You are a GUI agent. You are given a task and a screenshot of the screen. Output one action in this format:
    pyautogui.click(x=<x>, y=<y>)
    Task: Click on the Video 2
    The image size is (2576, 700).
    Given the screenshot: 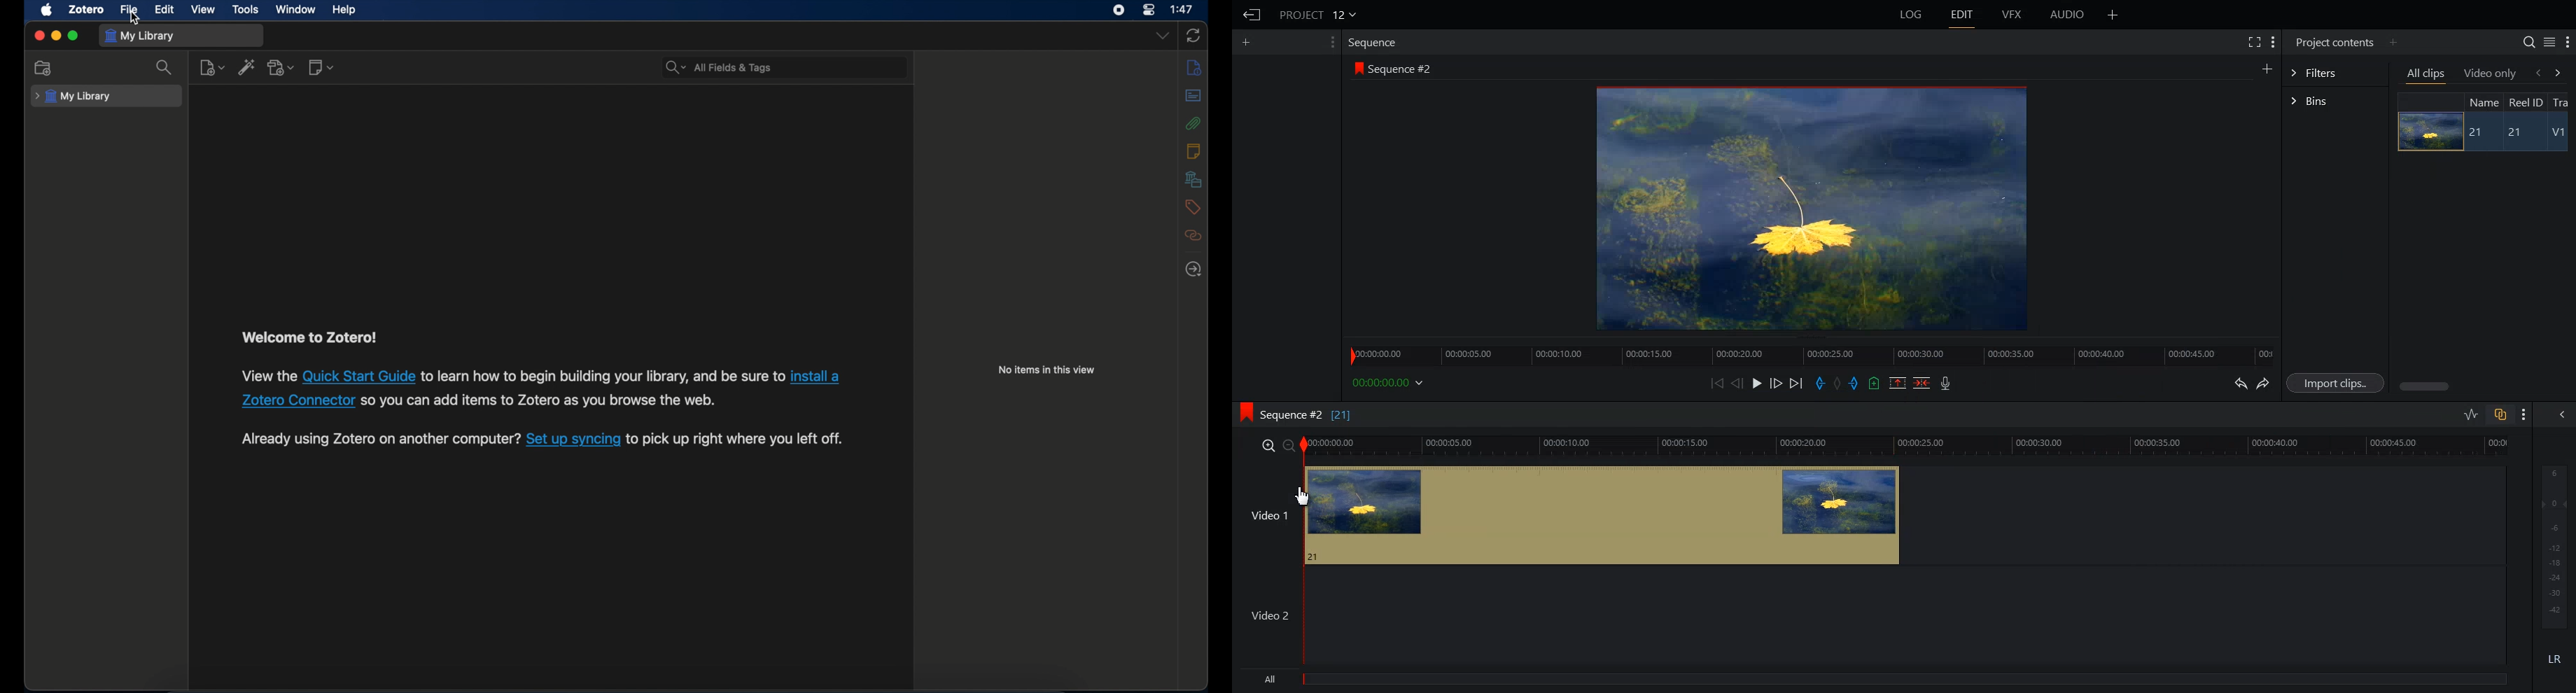 What is the action you would take?
    pyautogui.click(x=1869, y=615)
    